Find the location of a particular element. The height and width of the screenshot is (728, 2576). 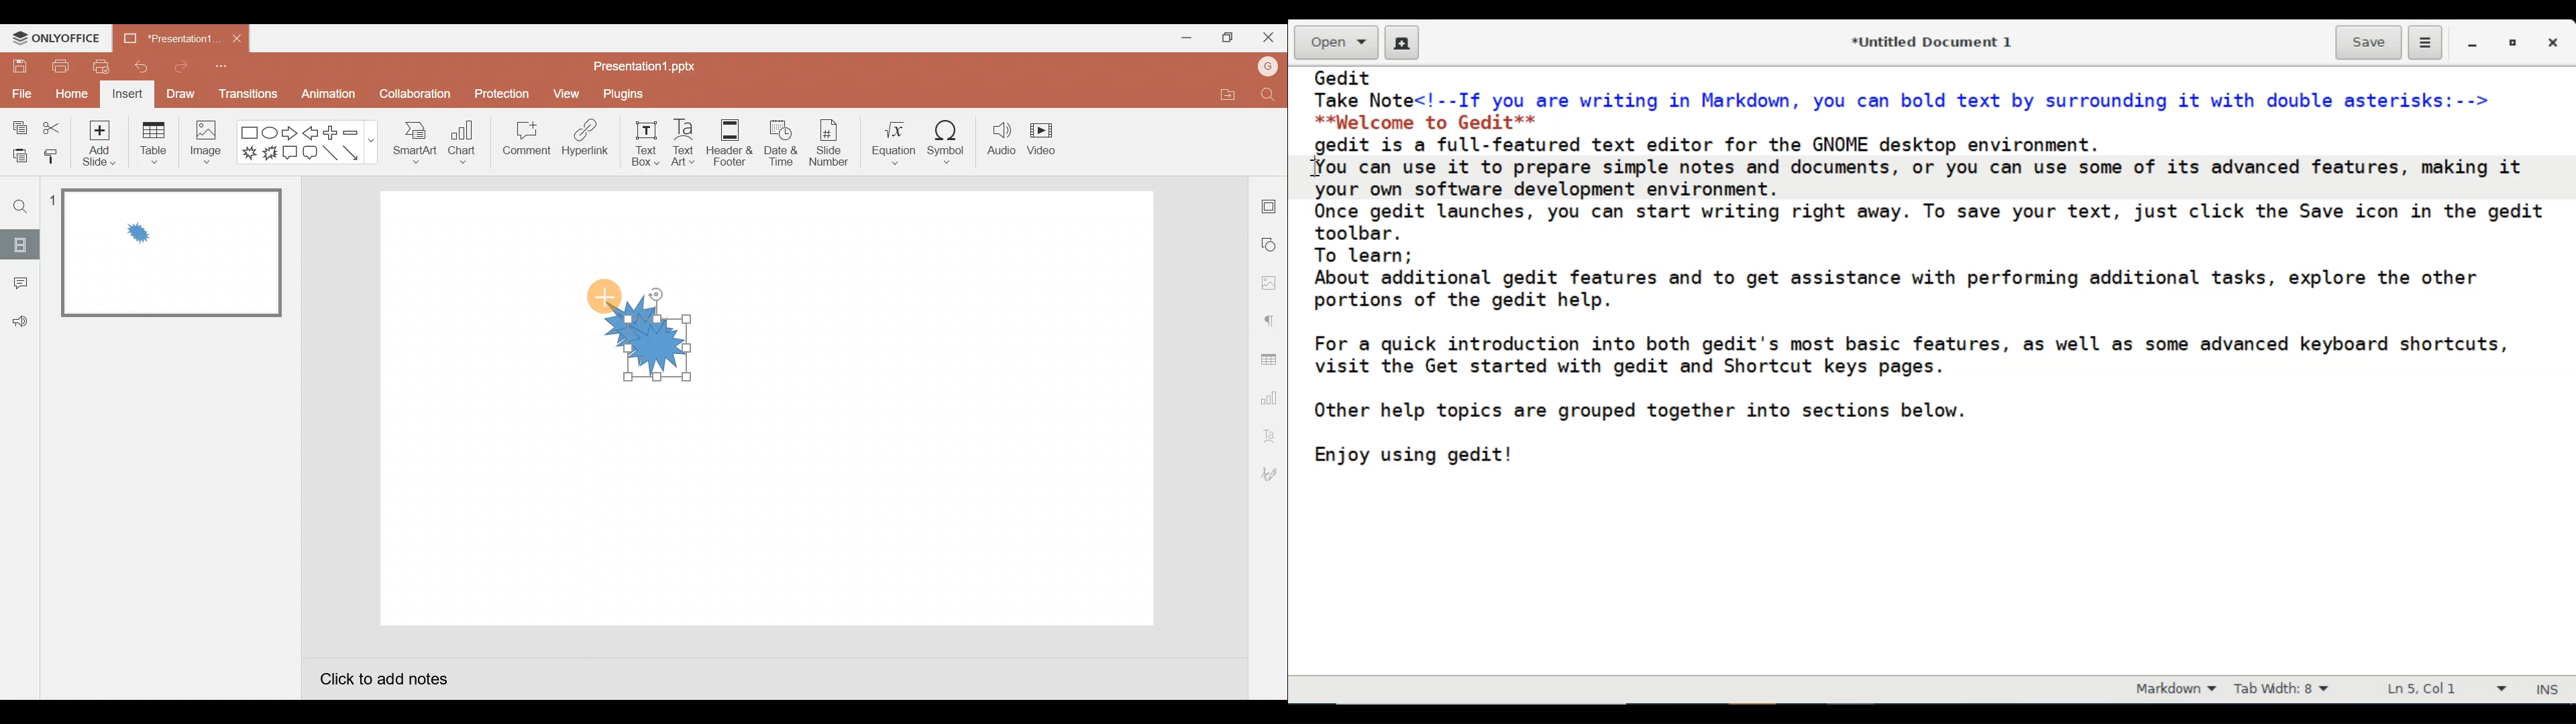

Slides is located at coordinates (19, 245).